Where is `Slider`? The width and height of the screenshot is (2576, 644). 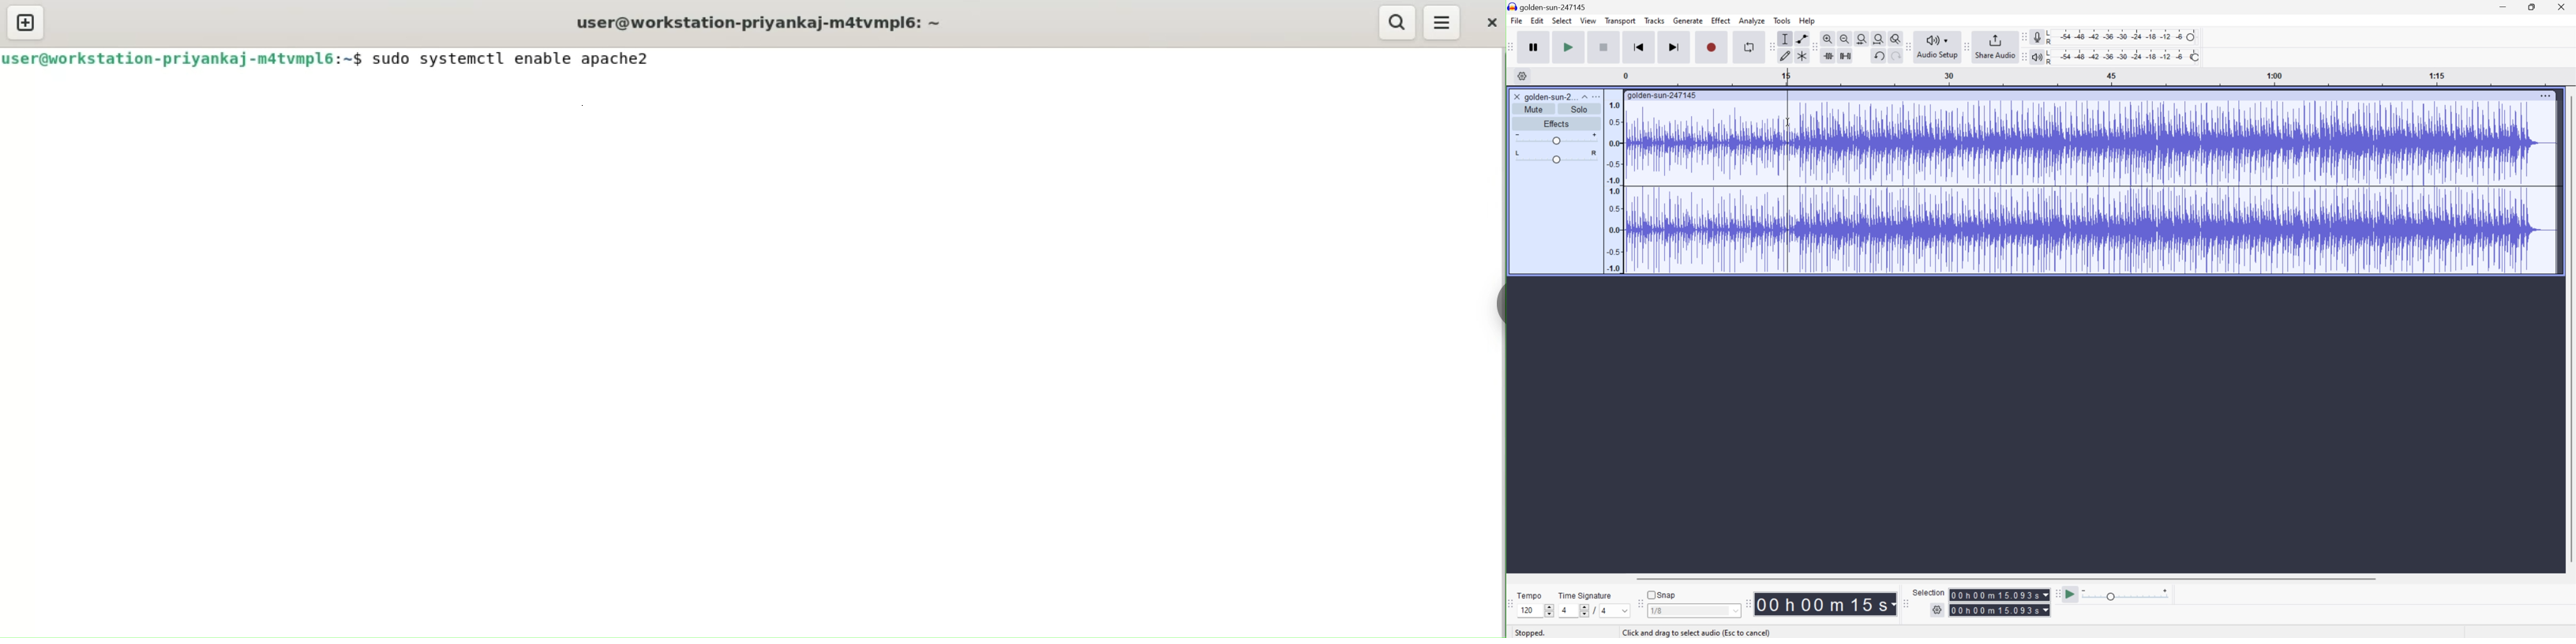 Slider is located at coordinates (1554, 138).